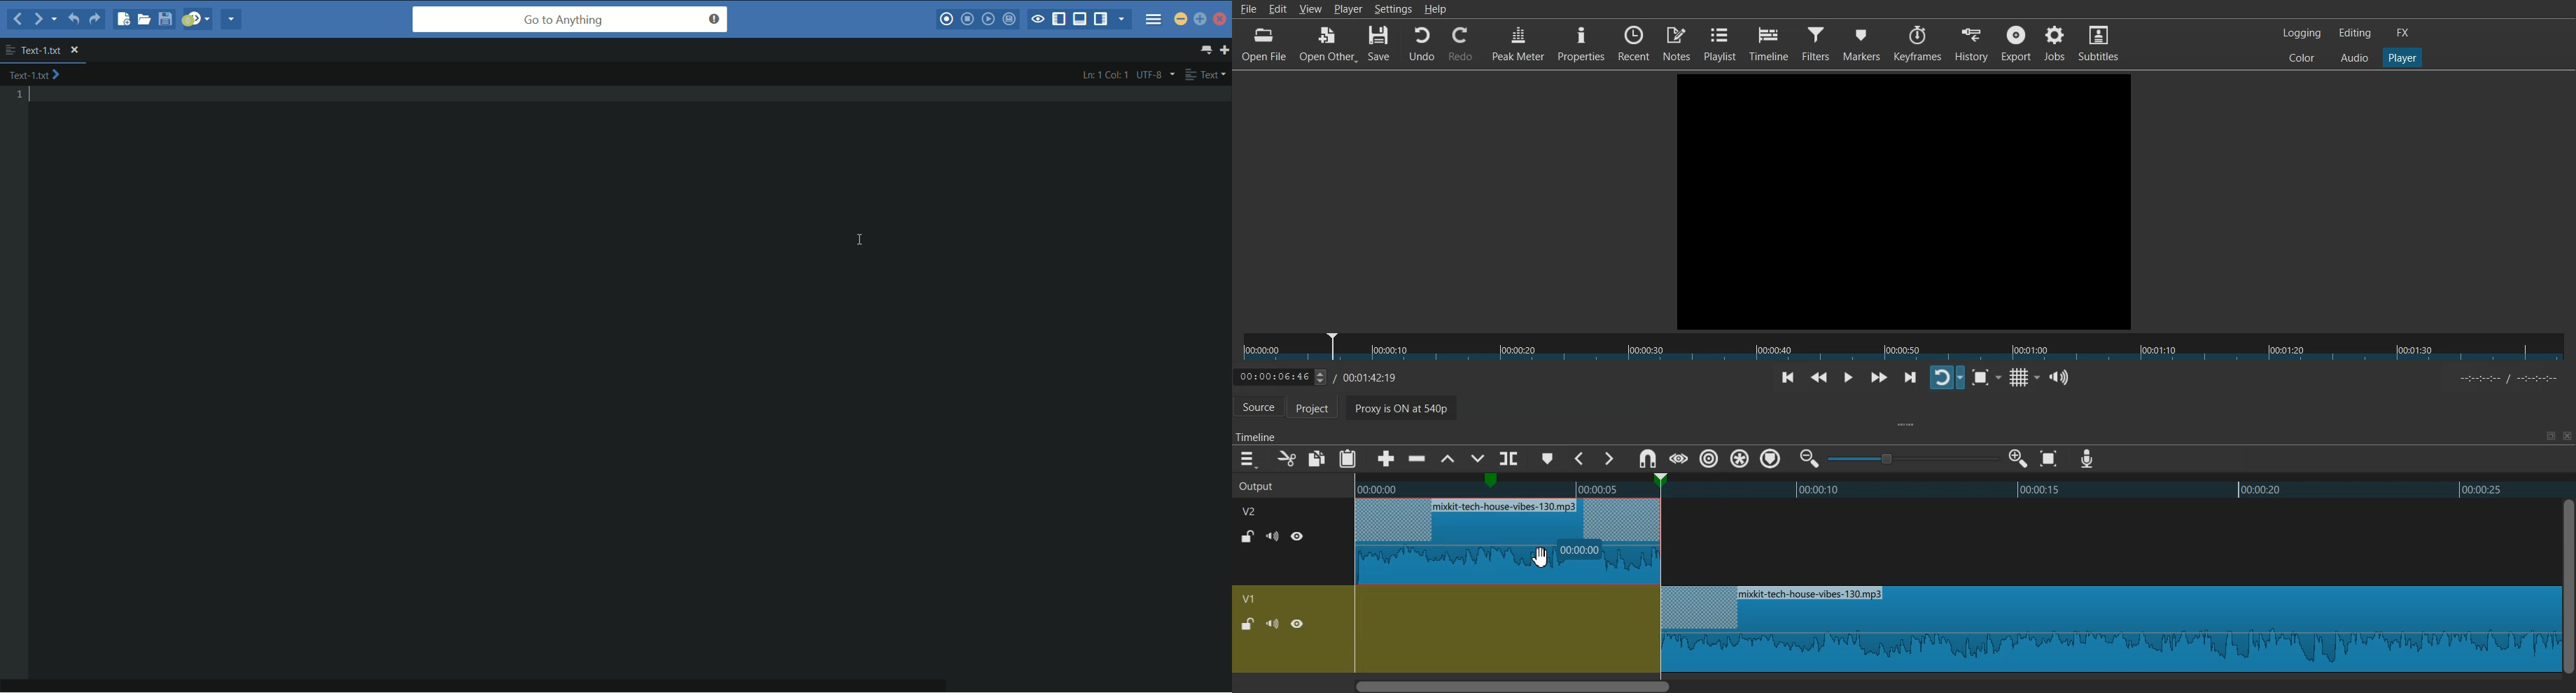 The image size is (2576, 700). Describe the element at coordinates (1647, 459) in the screenshot. I see `Snap` at that location.